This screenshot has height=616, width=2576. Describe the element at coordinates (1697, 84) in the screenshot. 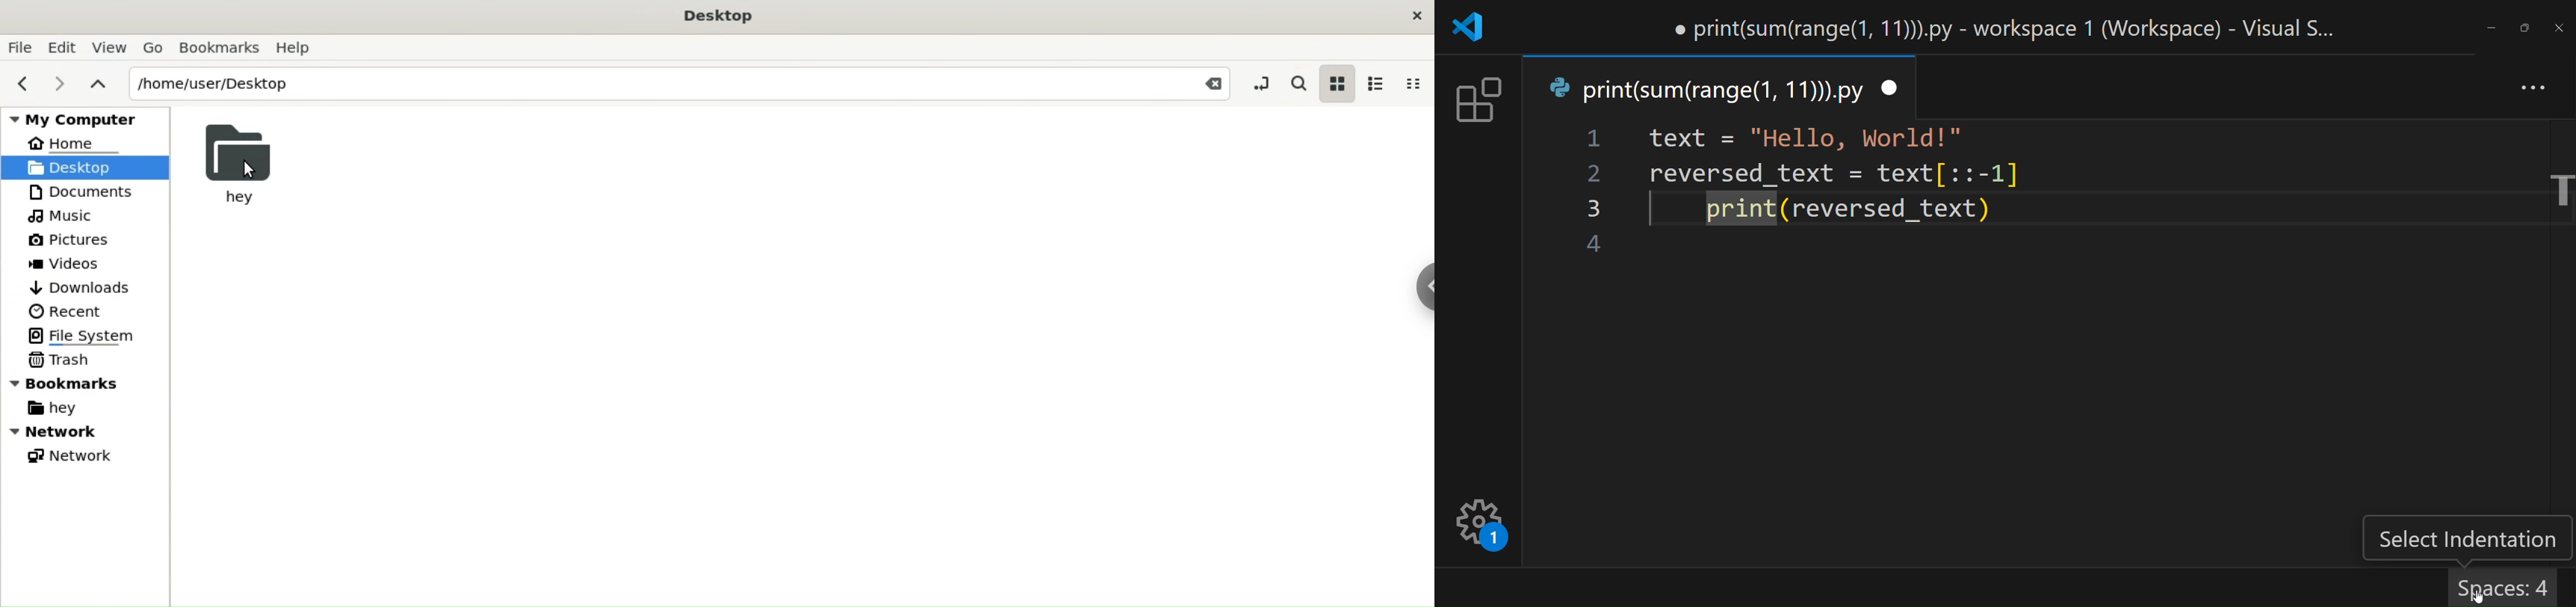

I see `tab name` at that location.